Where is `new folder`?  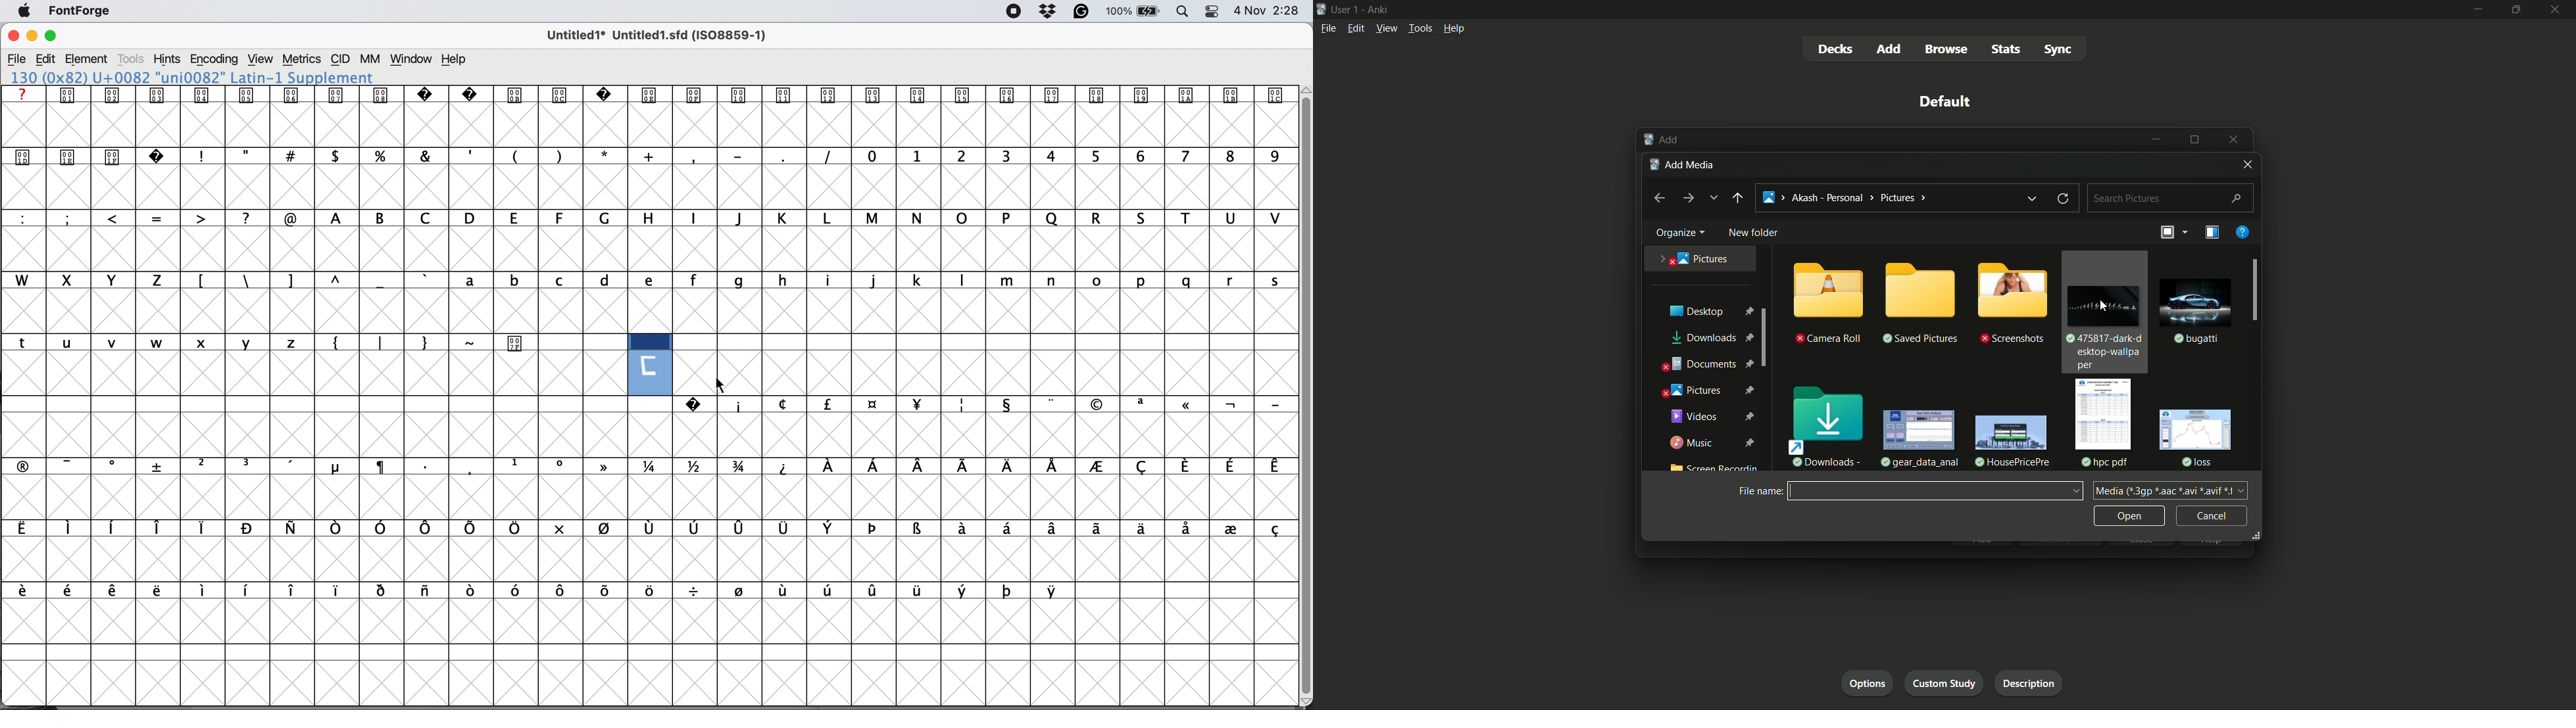
new folder is located at coordinates (1750, 233).